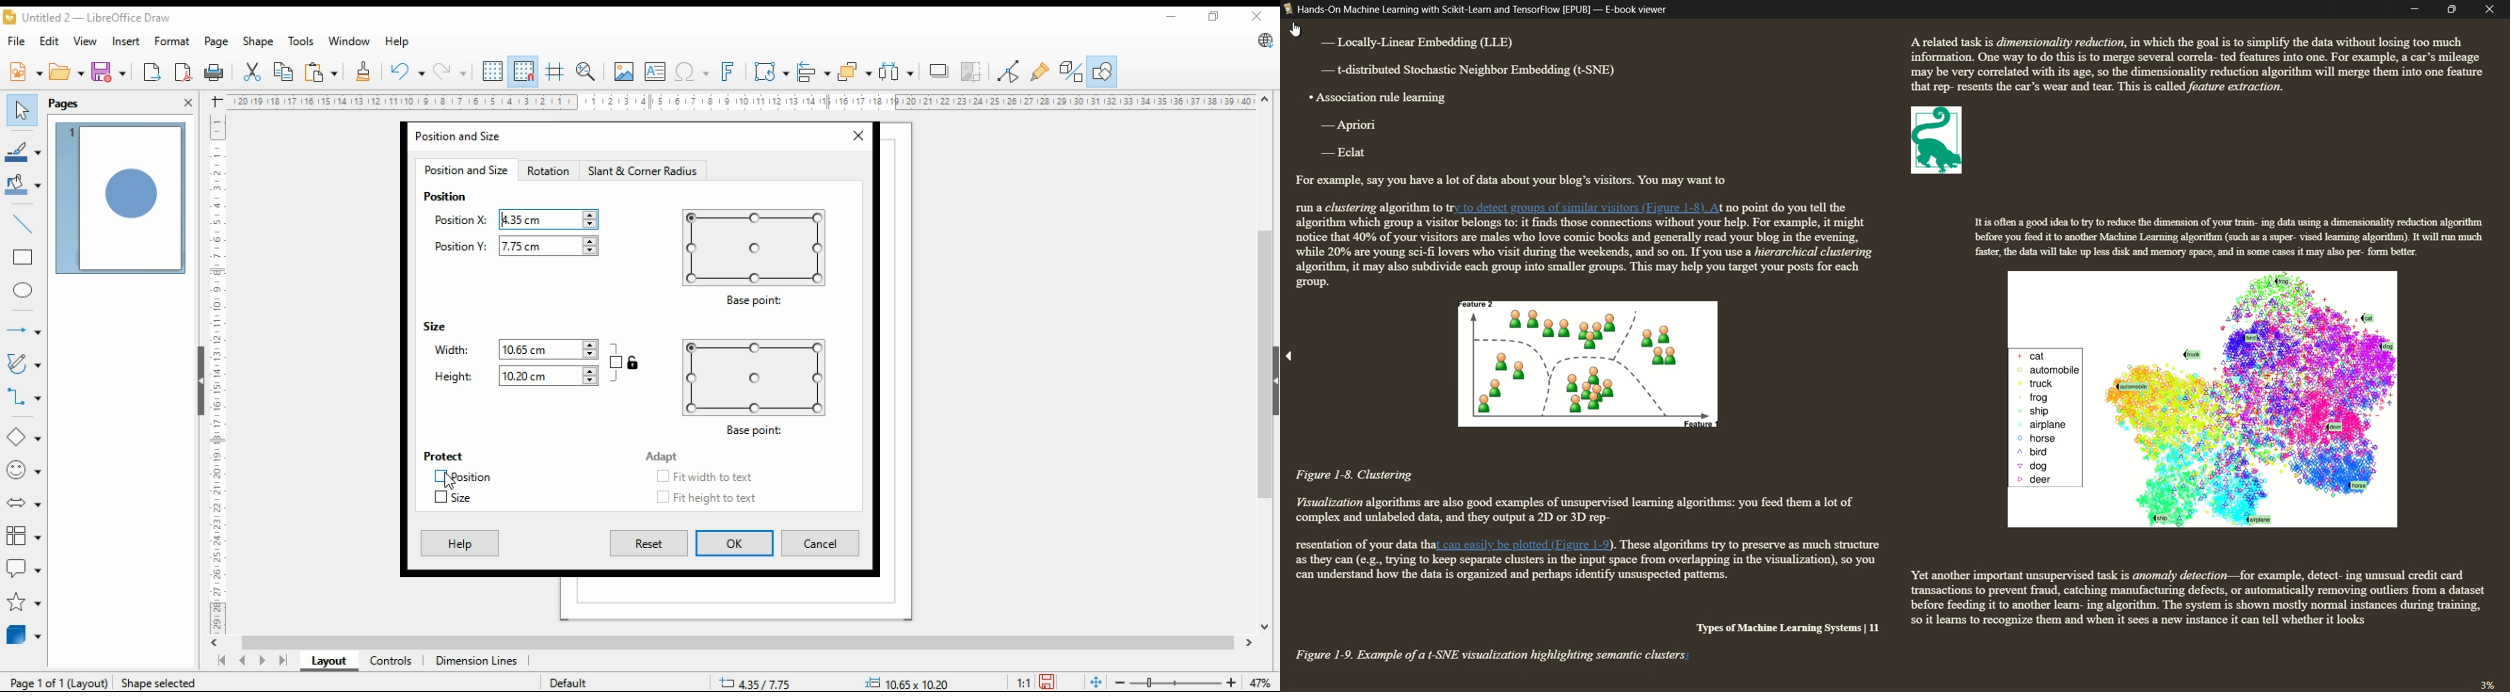 Image resolution: width=2520 pixels, height=700 pixels. I want to click on size, so click(436, 328).